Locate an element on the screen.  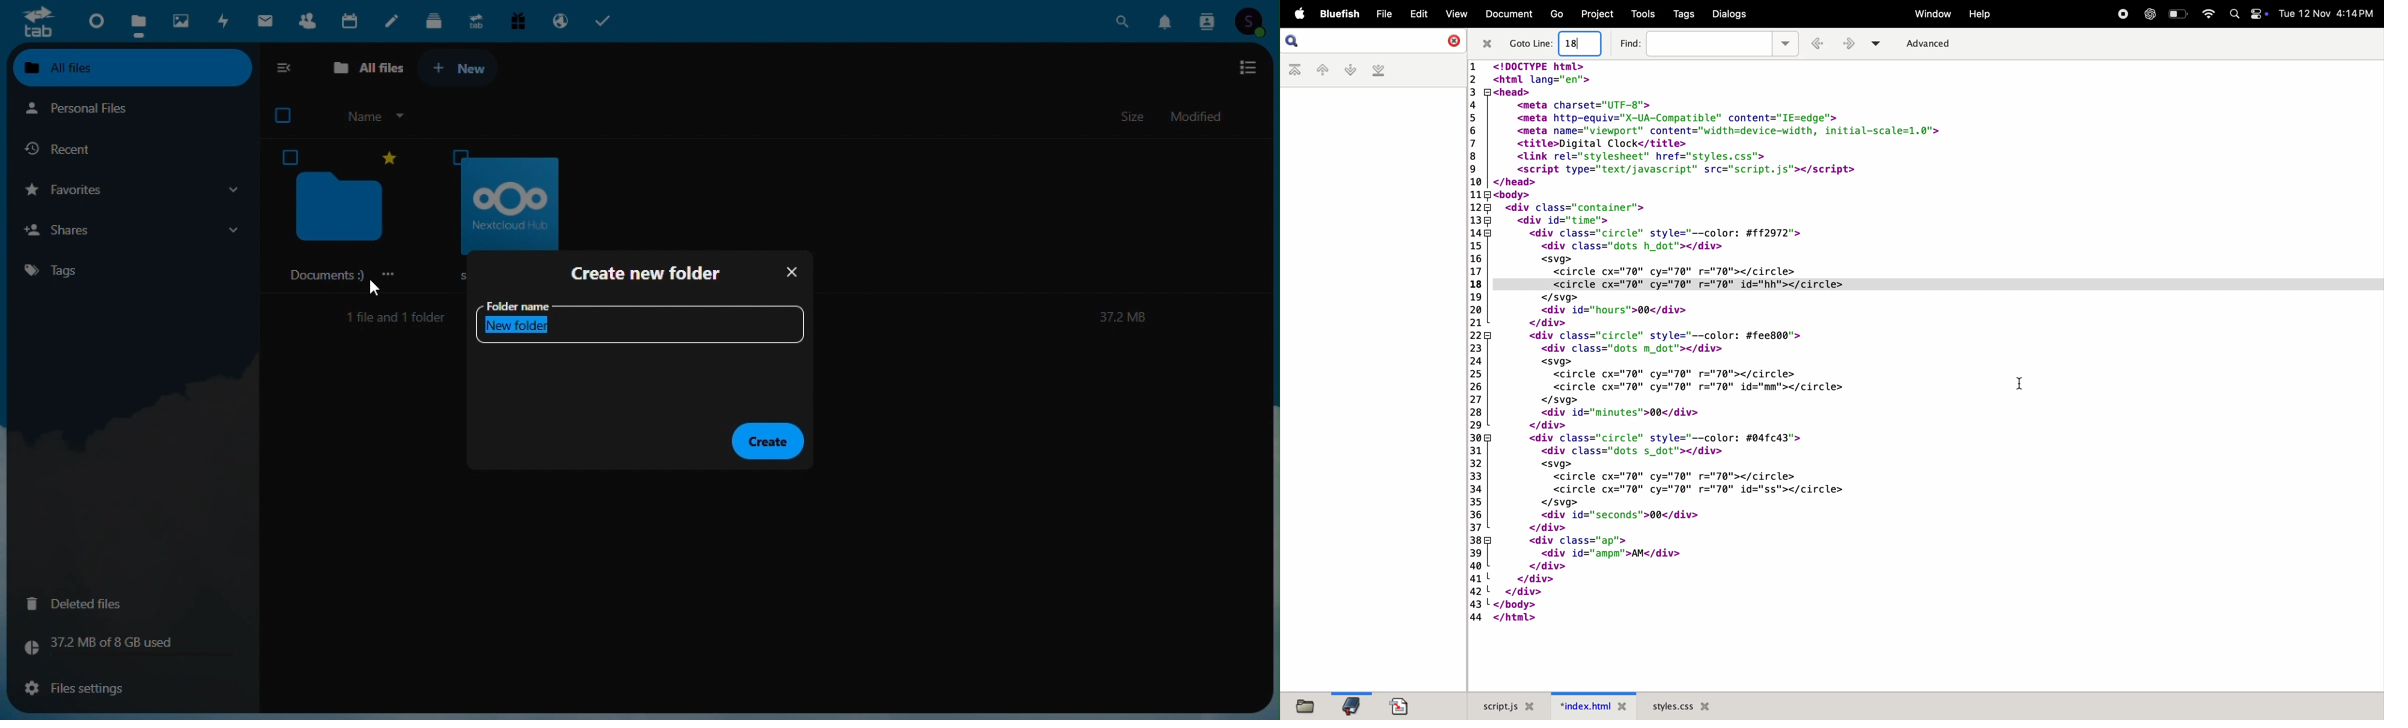
‘Documents 9) is located at coordinates (345, 217).